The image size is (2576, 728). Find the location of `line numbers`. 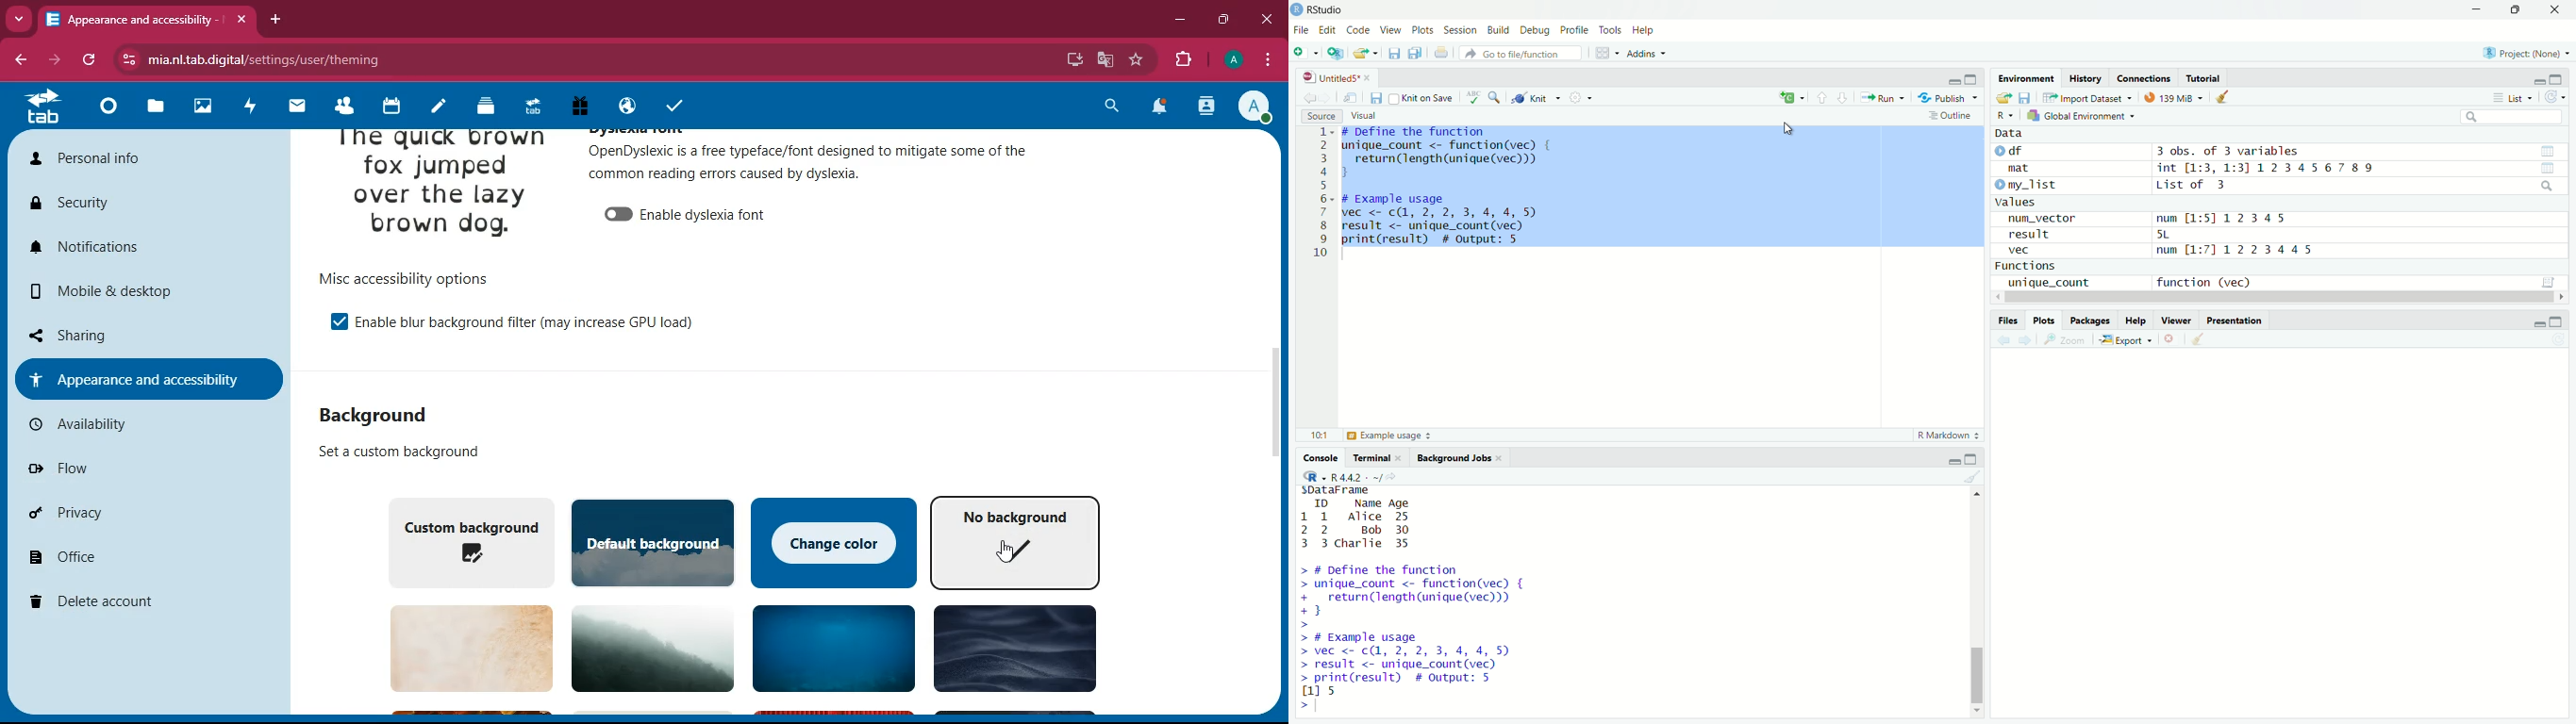

line numbers is located at coordinates (1321, 194).